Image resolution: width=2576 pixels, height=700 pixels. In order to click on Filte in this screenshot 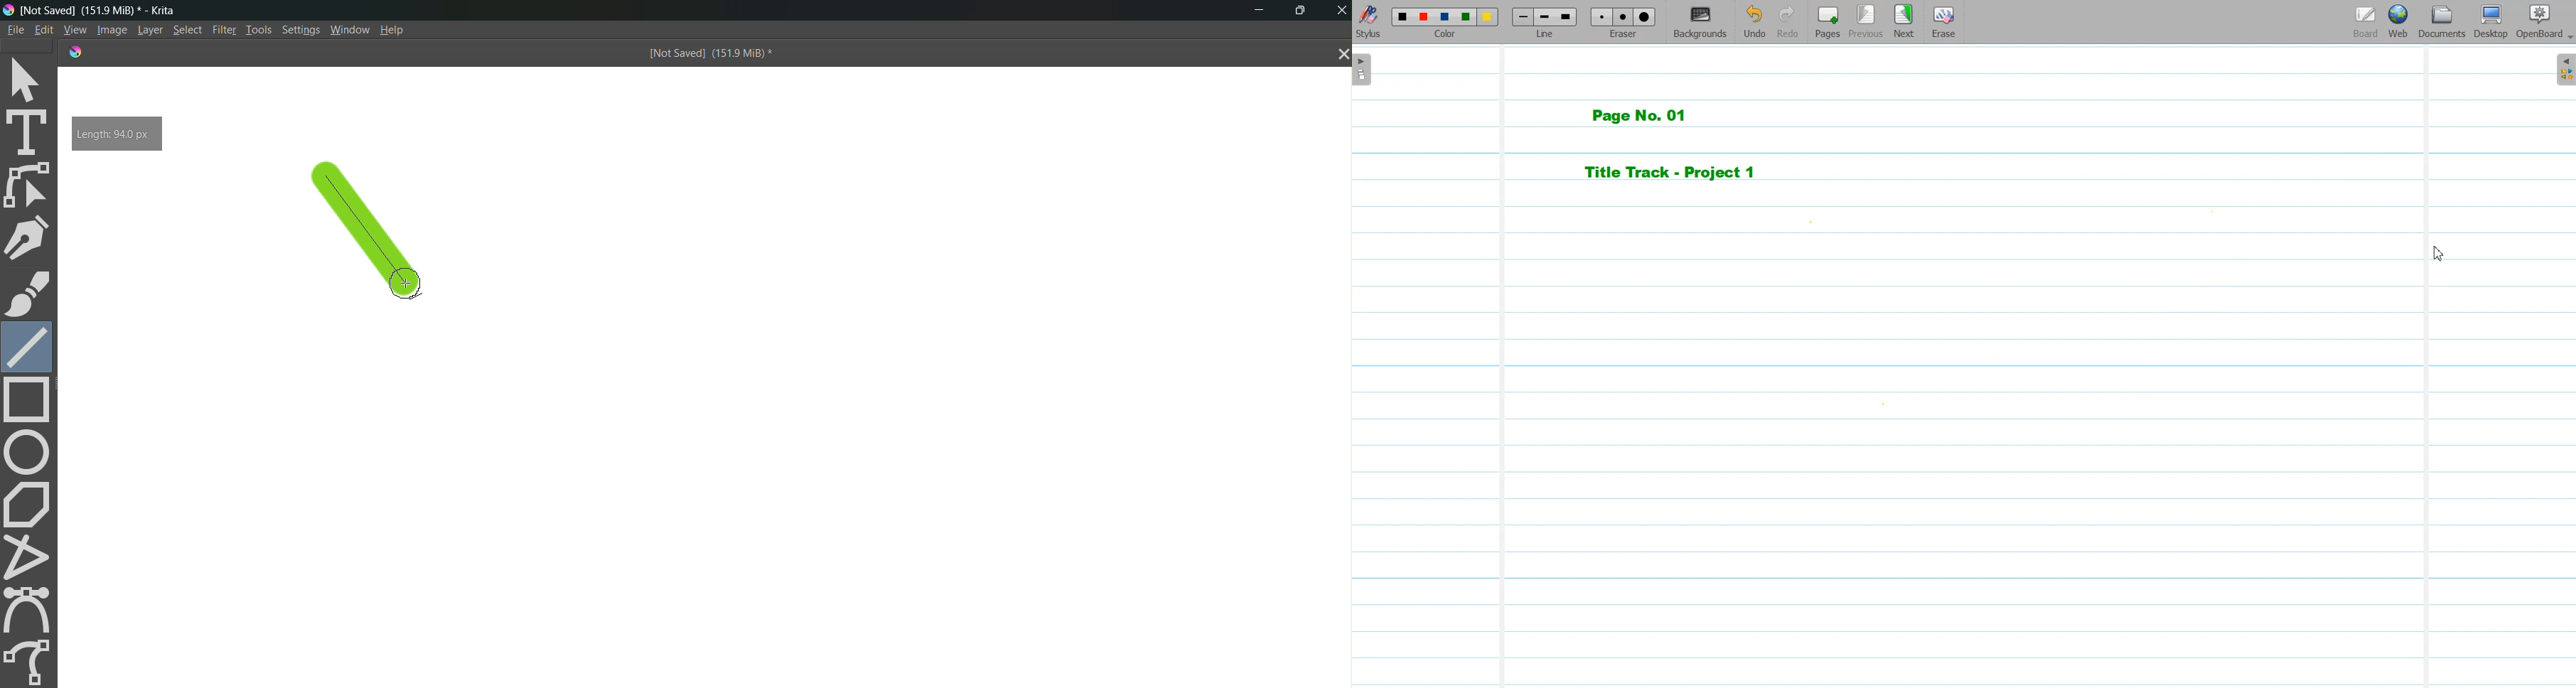, I will do `click(221, 28)`.